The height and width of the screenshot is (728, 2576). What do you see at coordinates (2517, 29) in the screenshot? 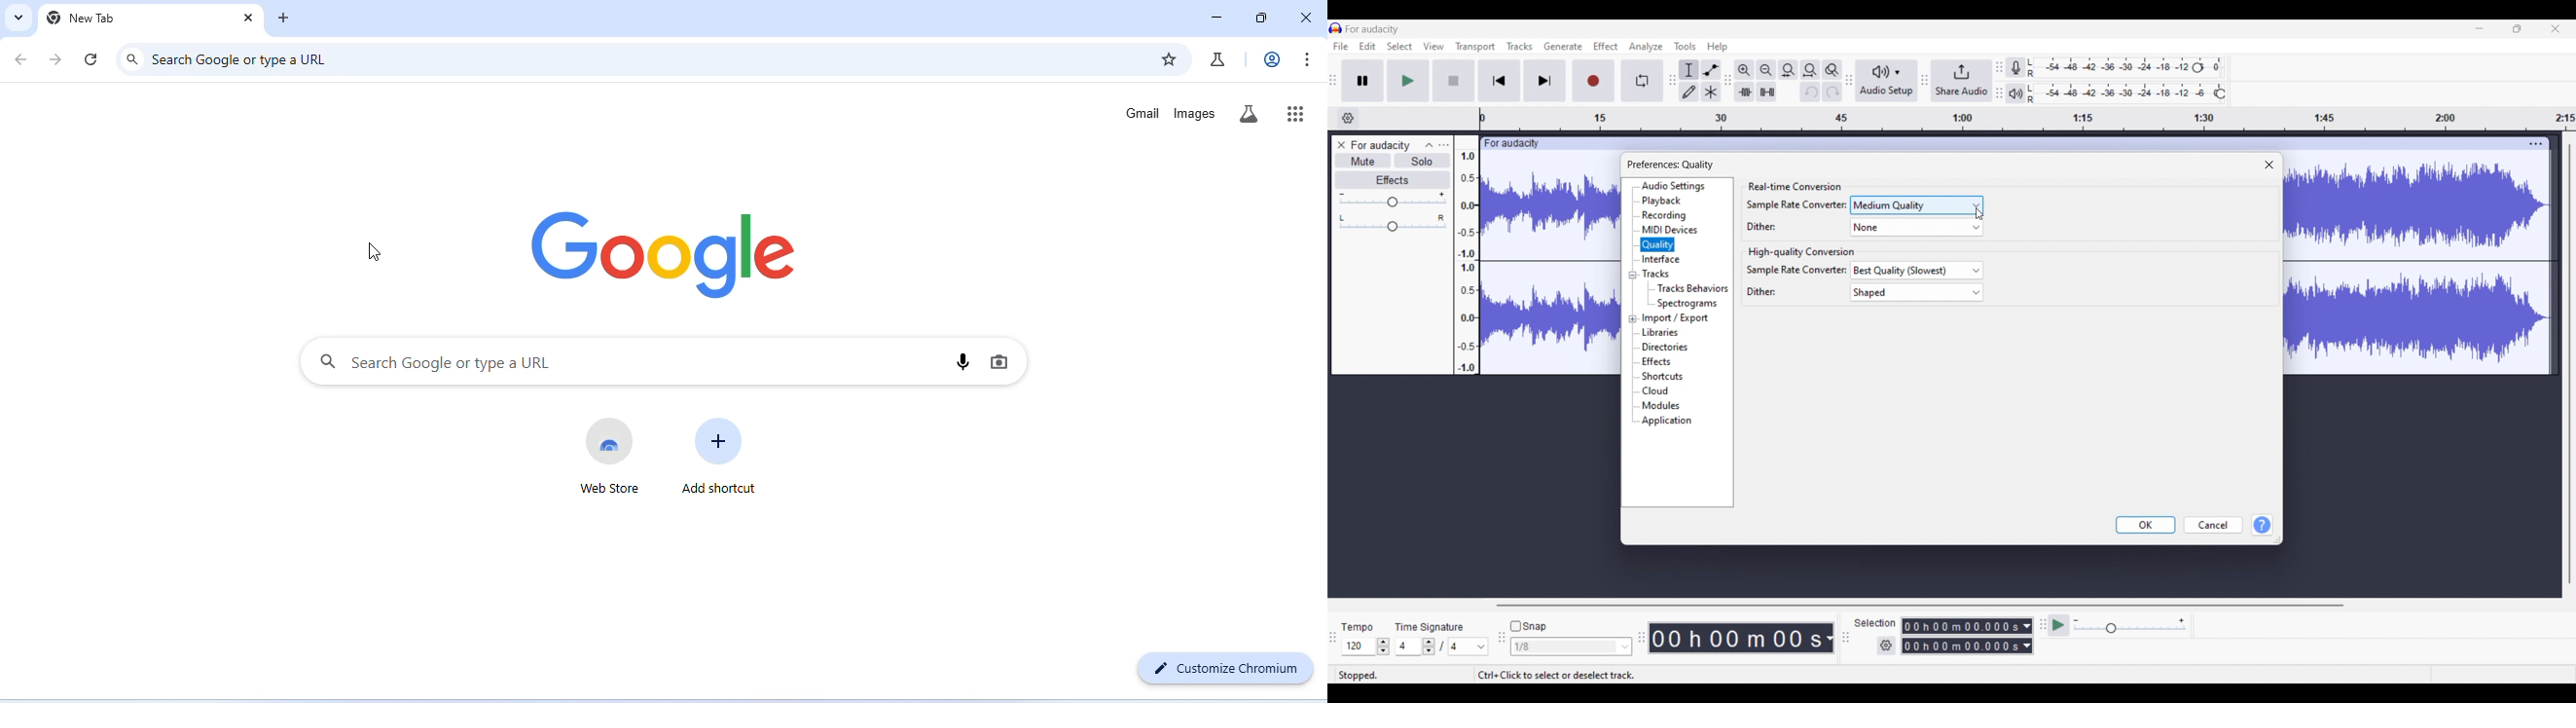
I see `Show in smaller tab` at bounding box center [2517, 29].